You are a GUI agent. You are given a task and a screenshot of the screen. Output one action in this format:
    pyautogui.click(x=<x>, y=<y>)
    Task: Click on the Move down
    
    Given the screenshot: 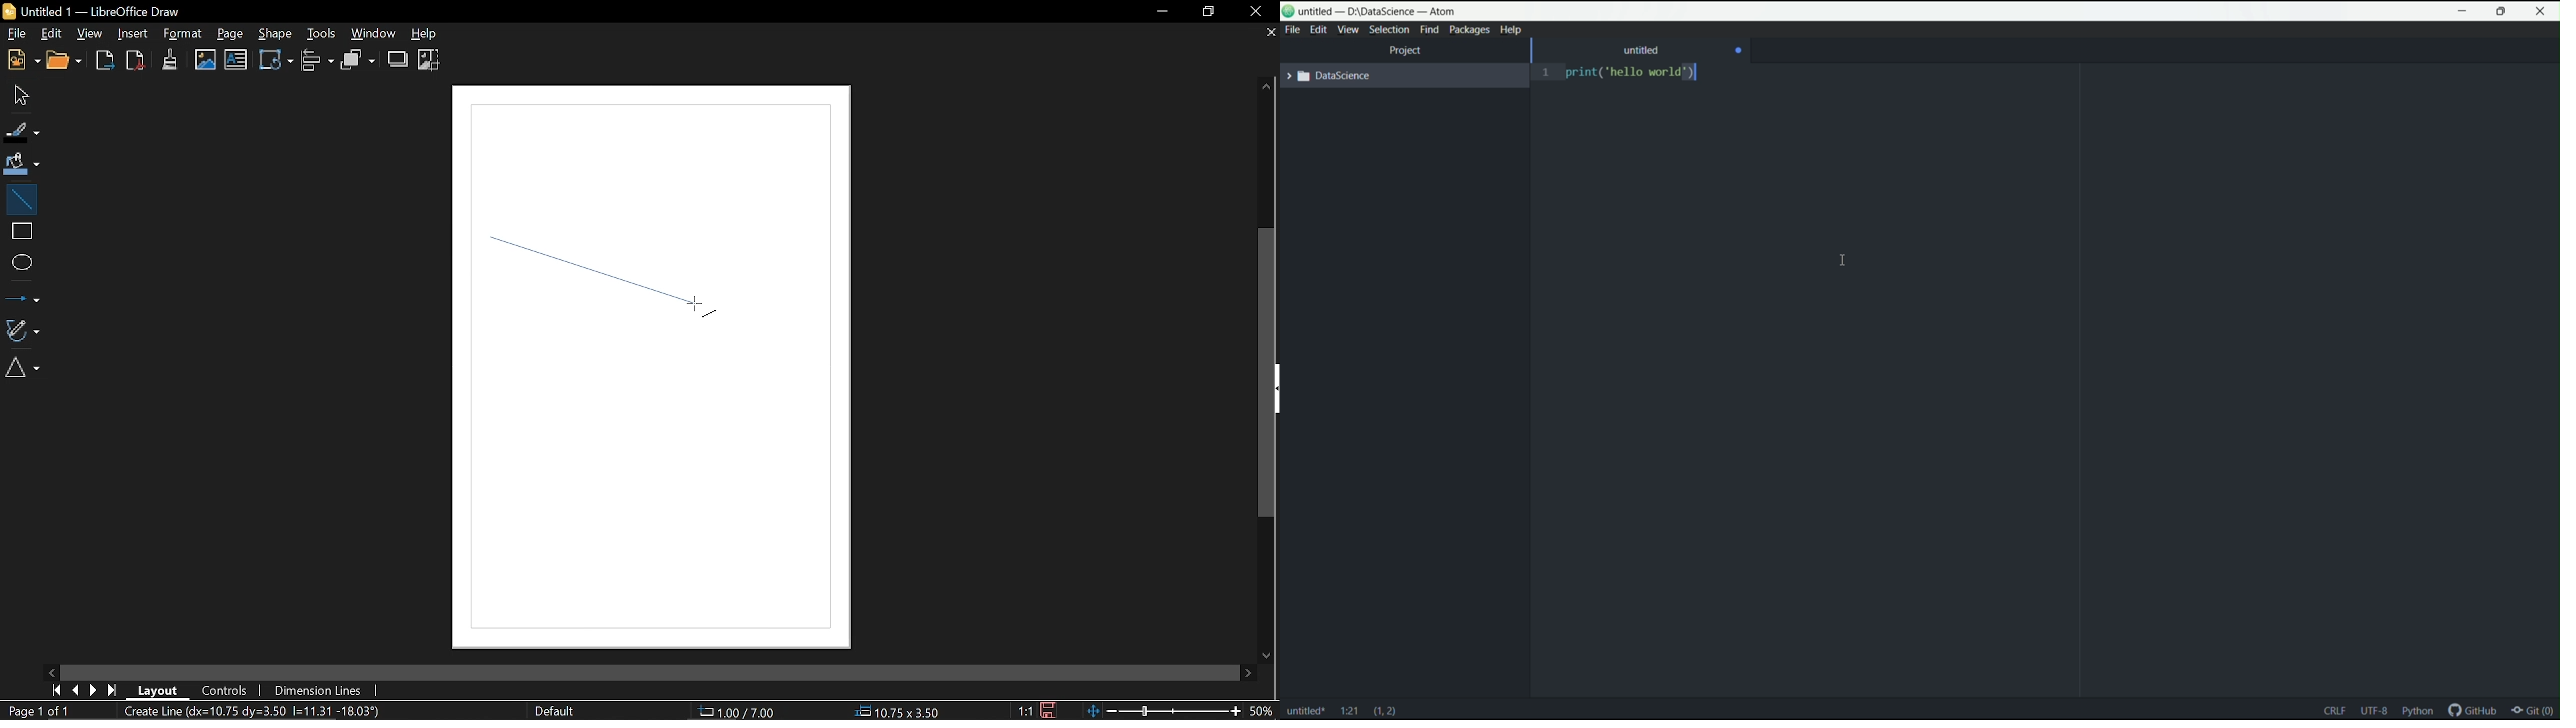 What is the action you would take?
    pyautogui.click(x=1262, y=656)
    